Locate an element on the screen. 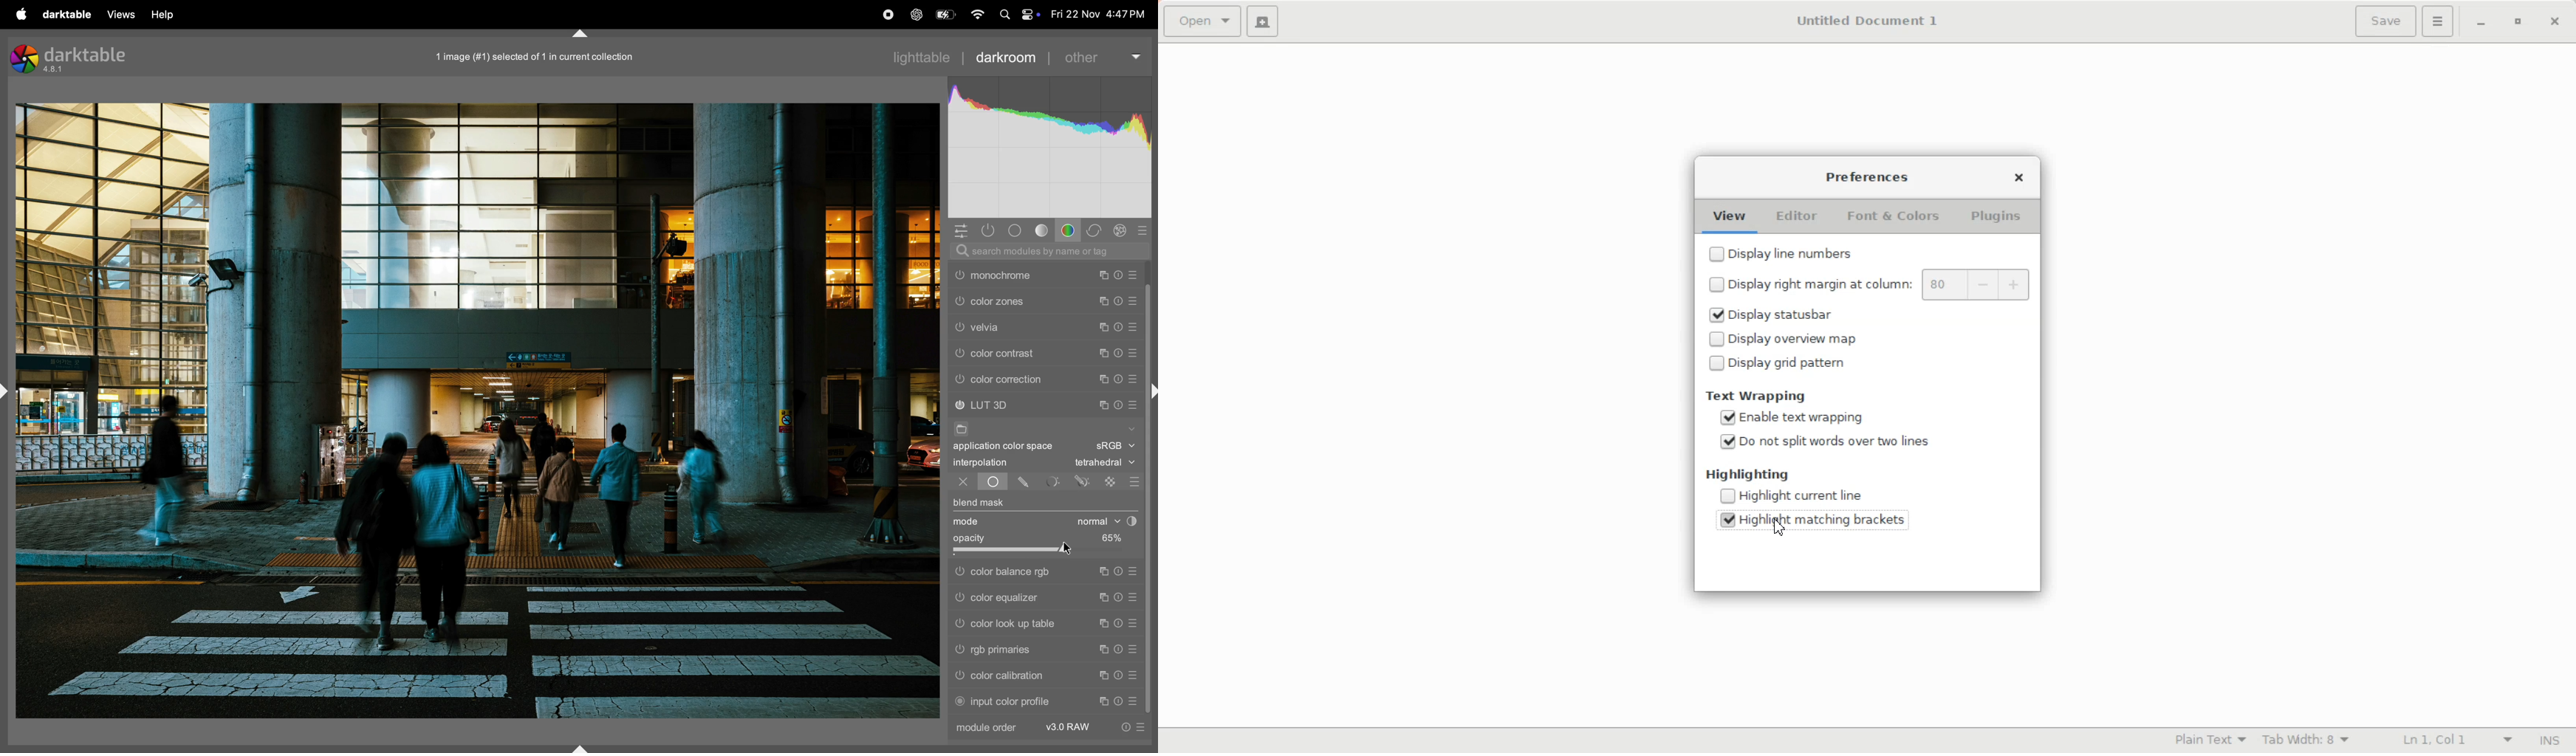  Close is located at coordinates (2019, 176).